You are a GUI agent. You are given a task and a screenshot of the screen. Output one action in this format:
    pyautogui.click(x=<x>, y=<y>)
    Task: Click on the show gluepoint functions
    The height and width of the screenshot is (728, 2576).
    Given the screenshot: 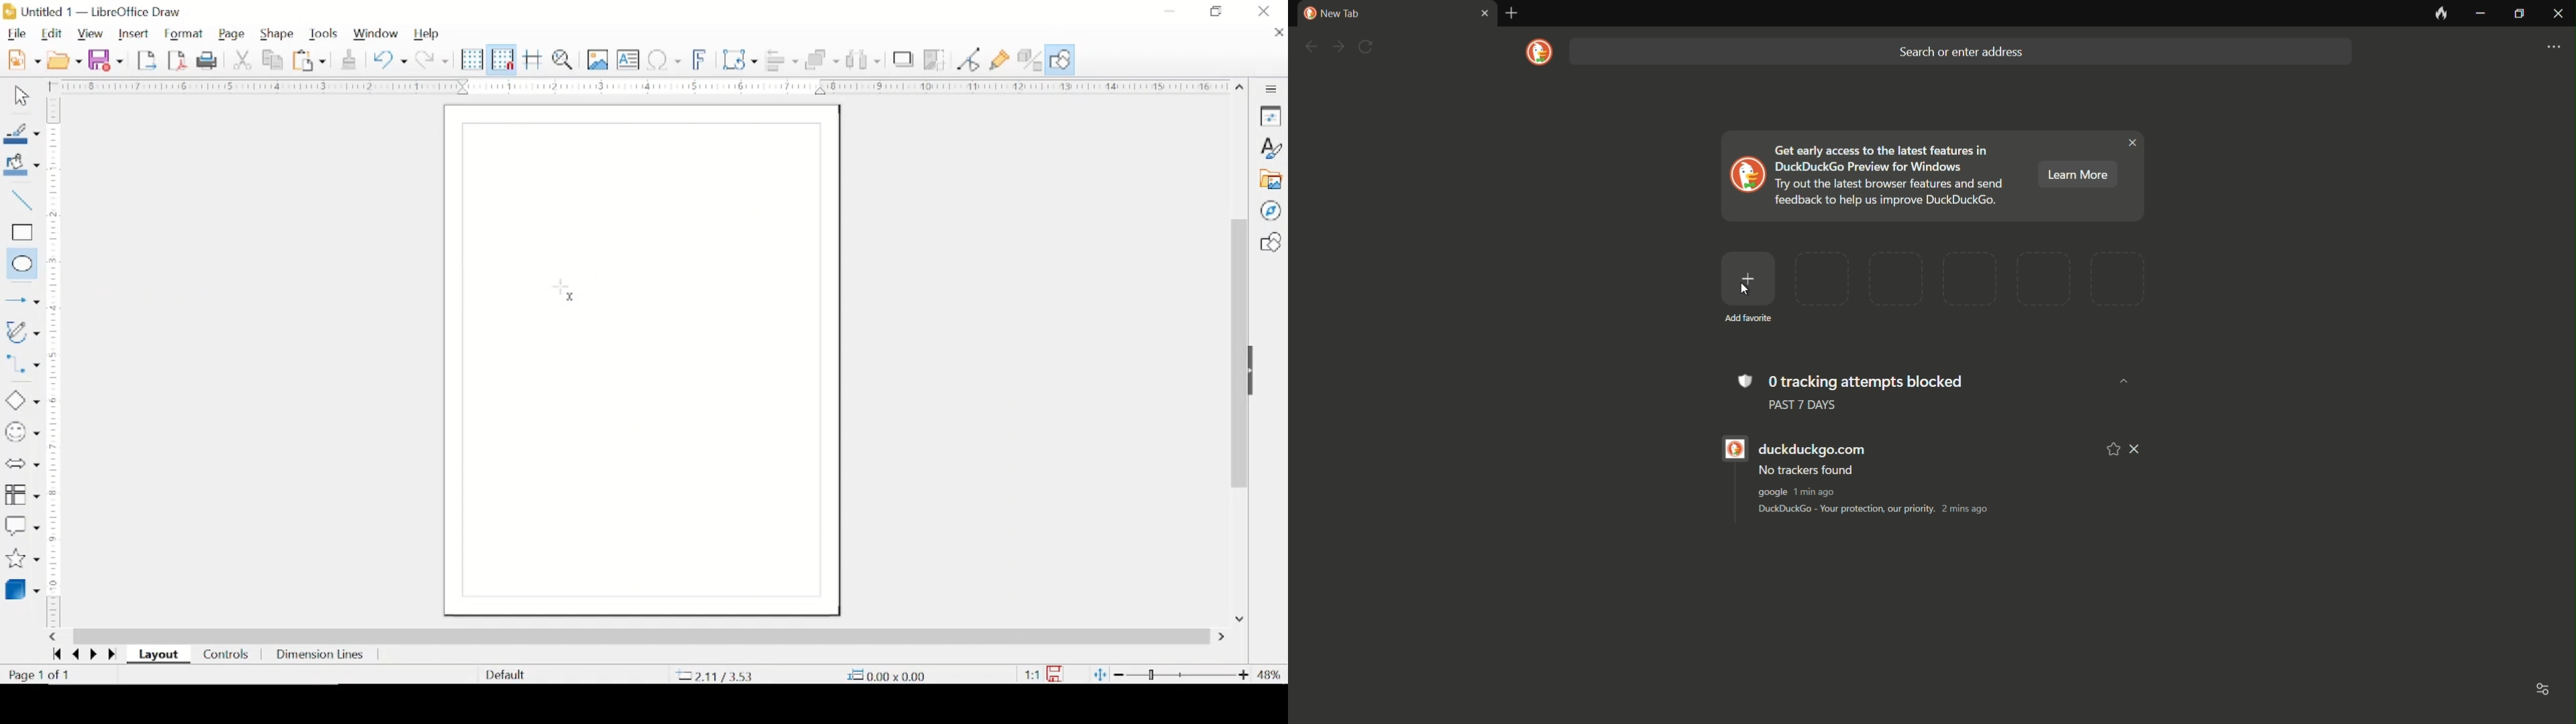 What is the action you would take?
    pyautogui.click(x=1000, y=60)
    